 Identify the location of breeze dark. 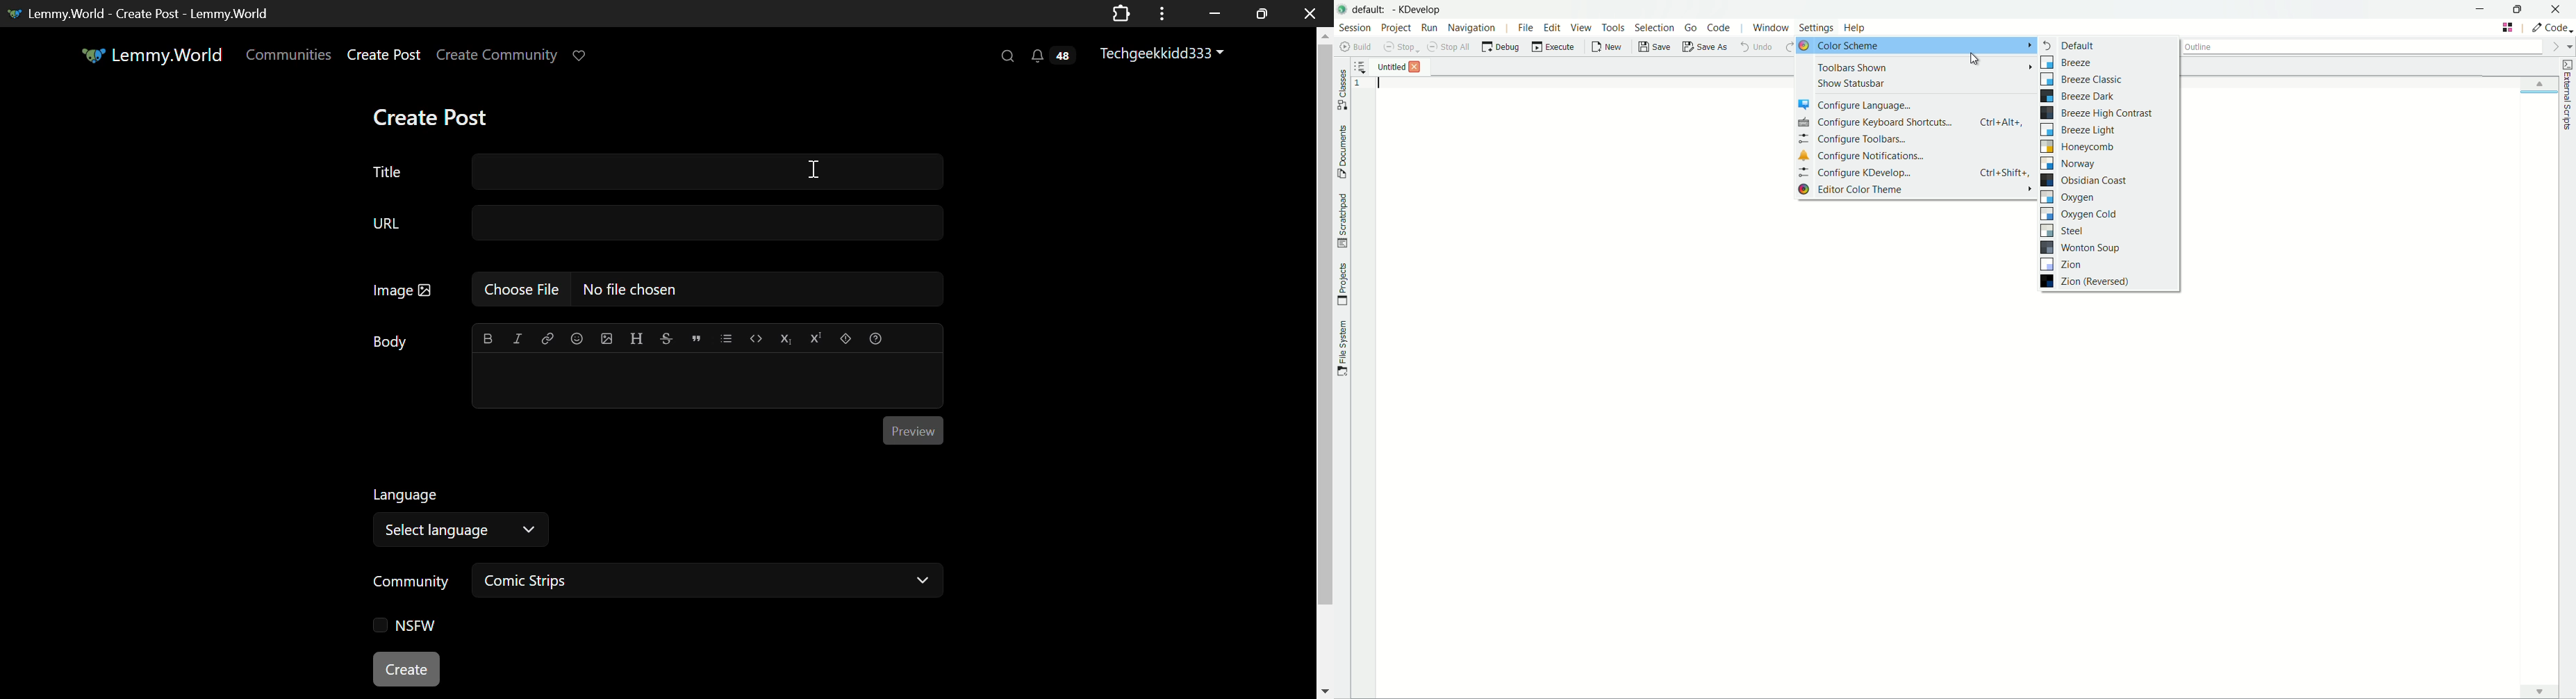
(2077, 96).